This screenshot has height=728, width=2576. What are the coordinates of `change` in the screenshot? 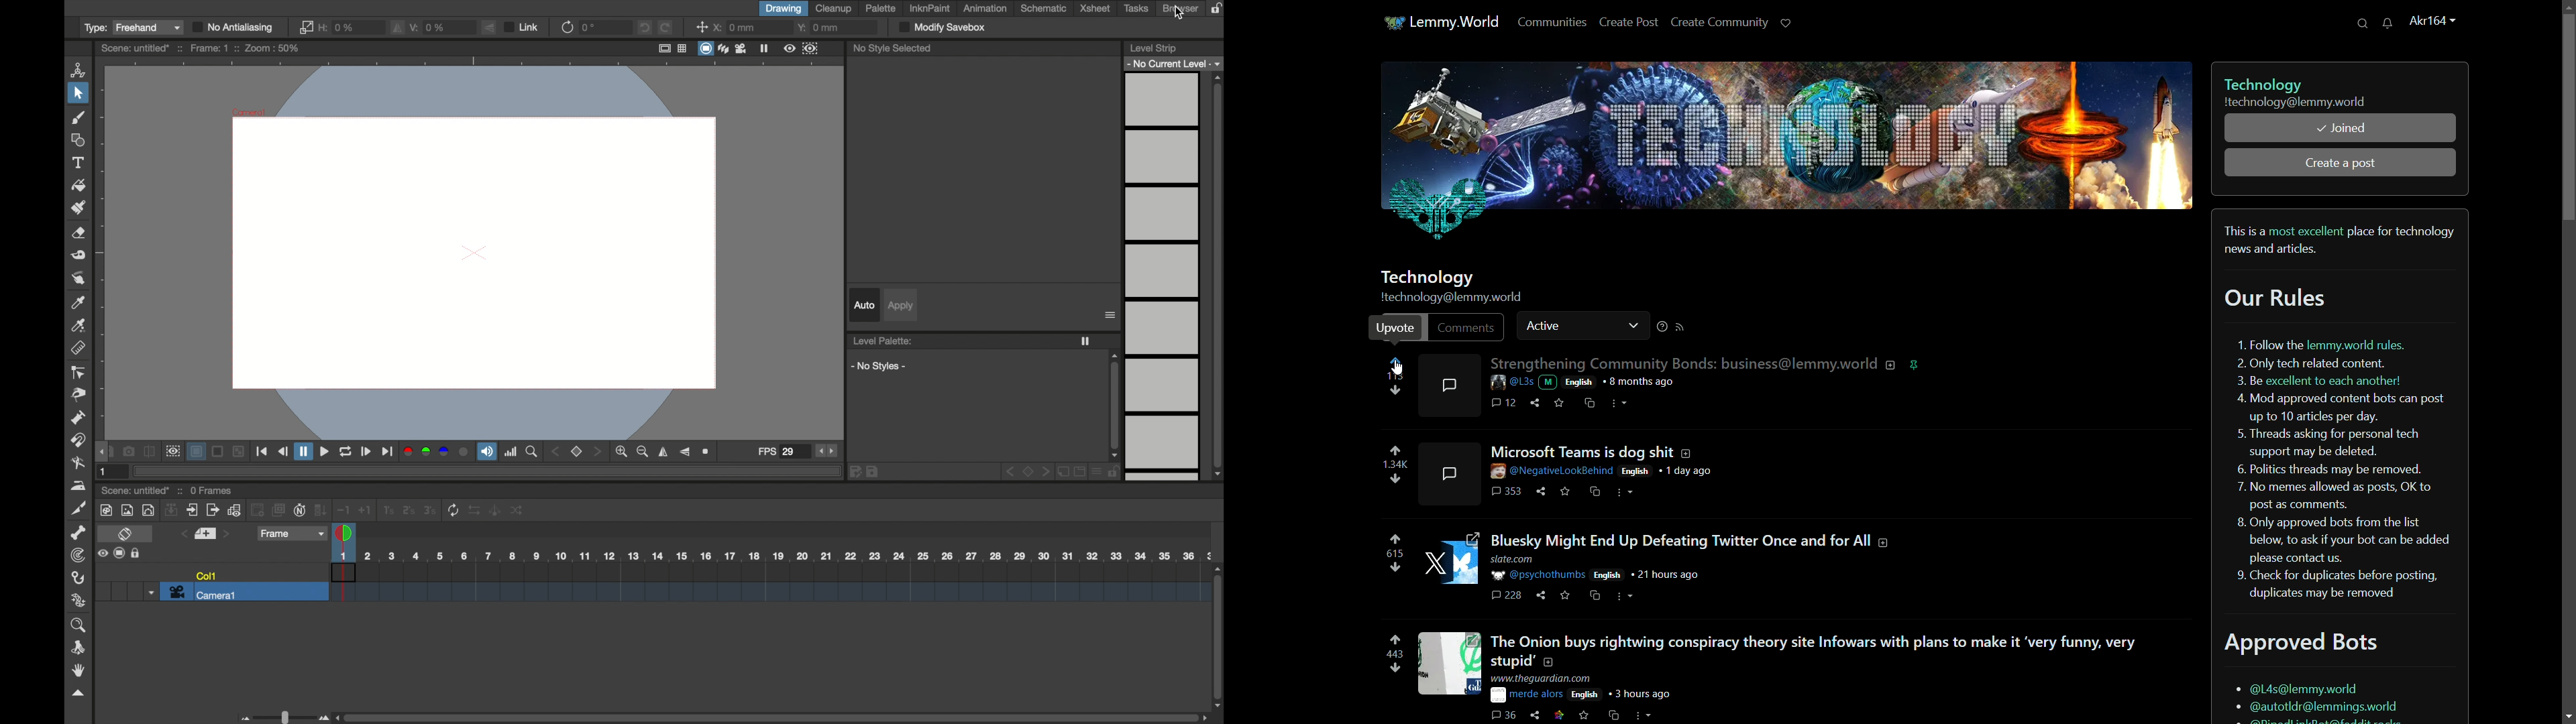 It's located at (521, 510).